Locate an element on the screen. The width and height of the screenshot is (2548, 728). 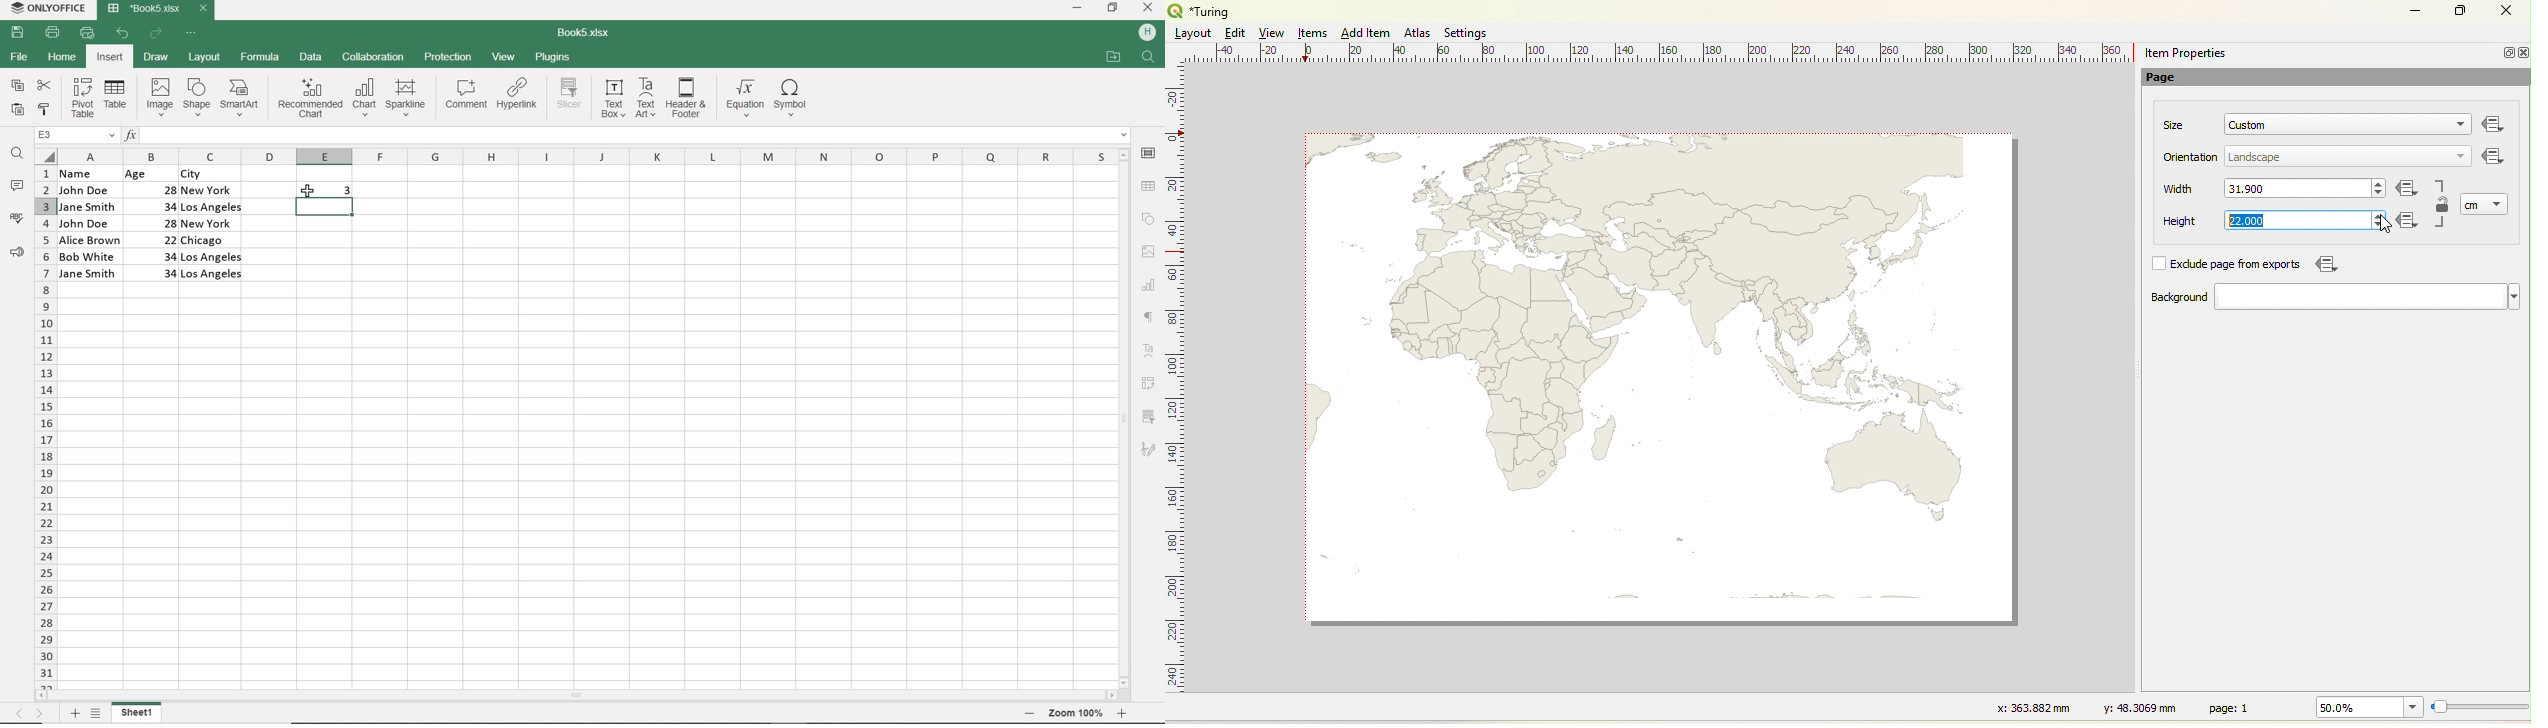
REDO is located at coordinates (155, 35).